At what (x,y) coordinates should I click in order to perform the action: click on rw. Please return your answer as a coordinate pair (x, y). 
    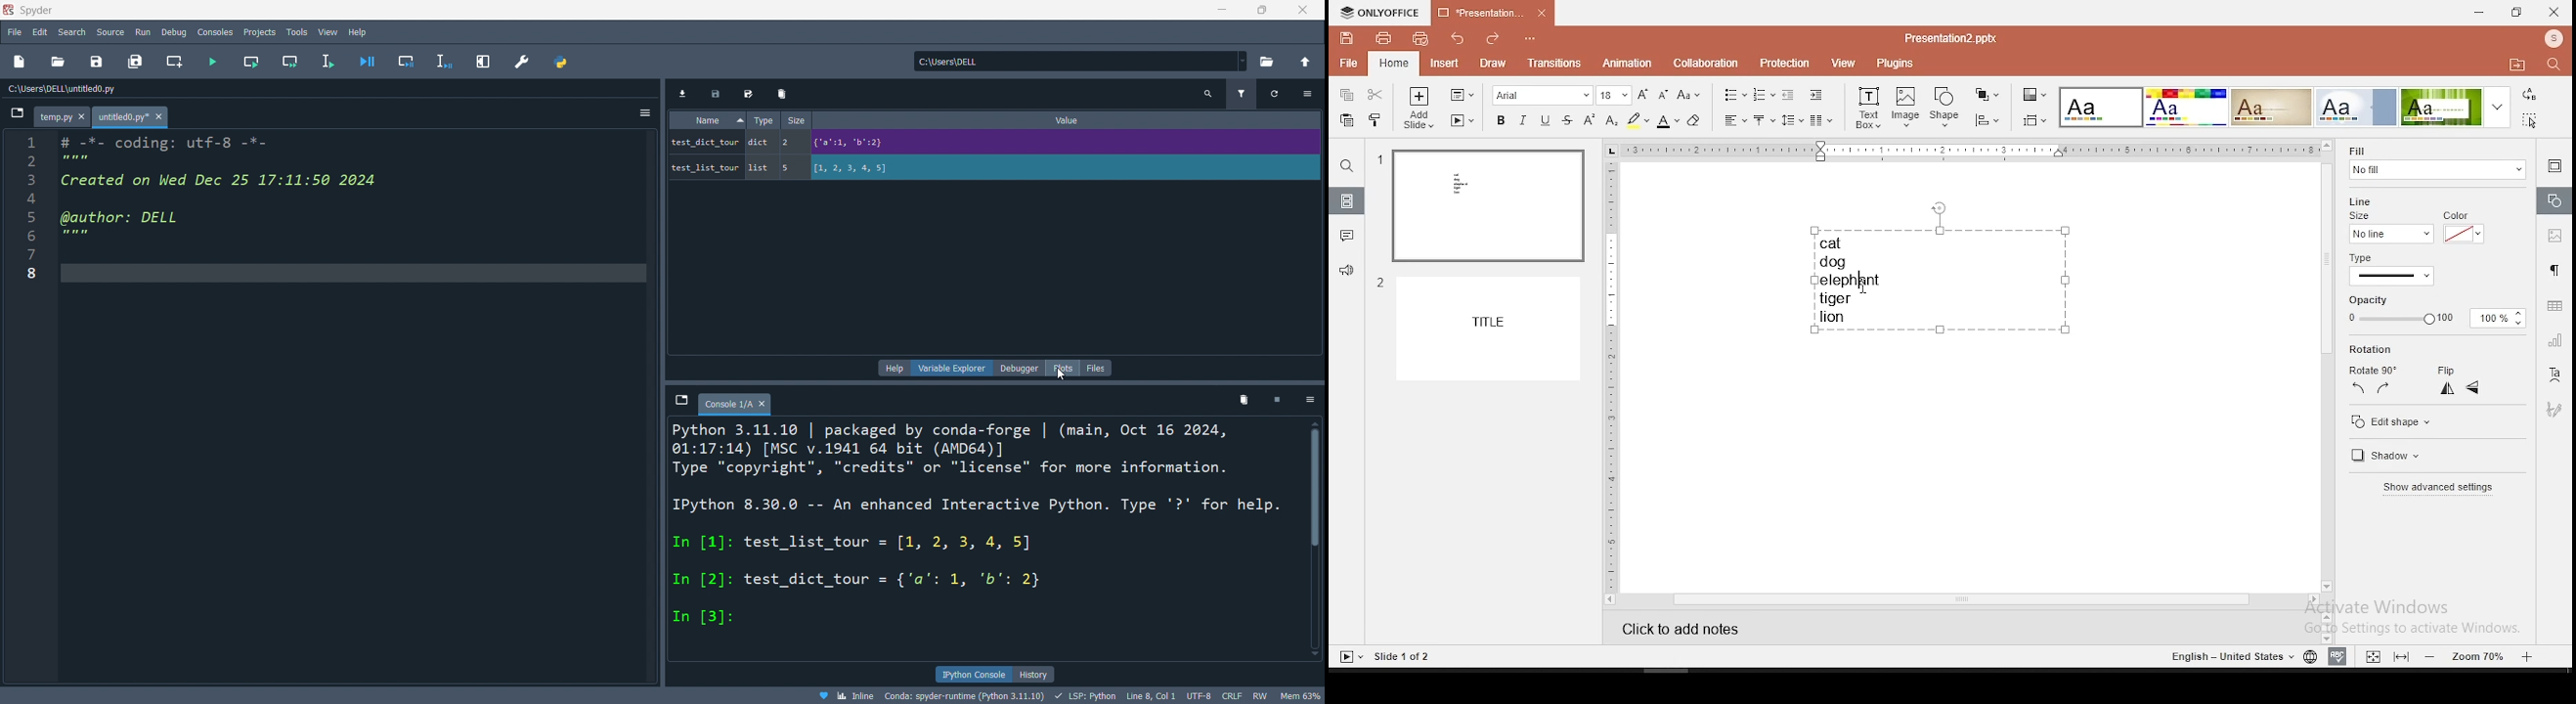
    Looking at the image, I should click on (1259, 696).